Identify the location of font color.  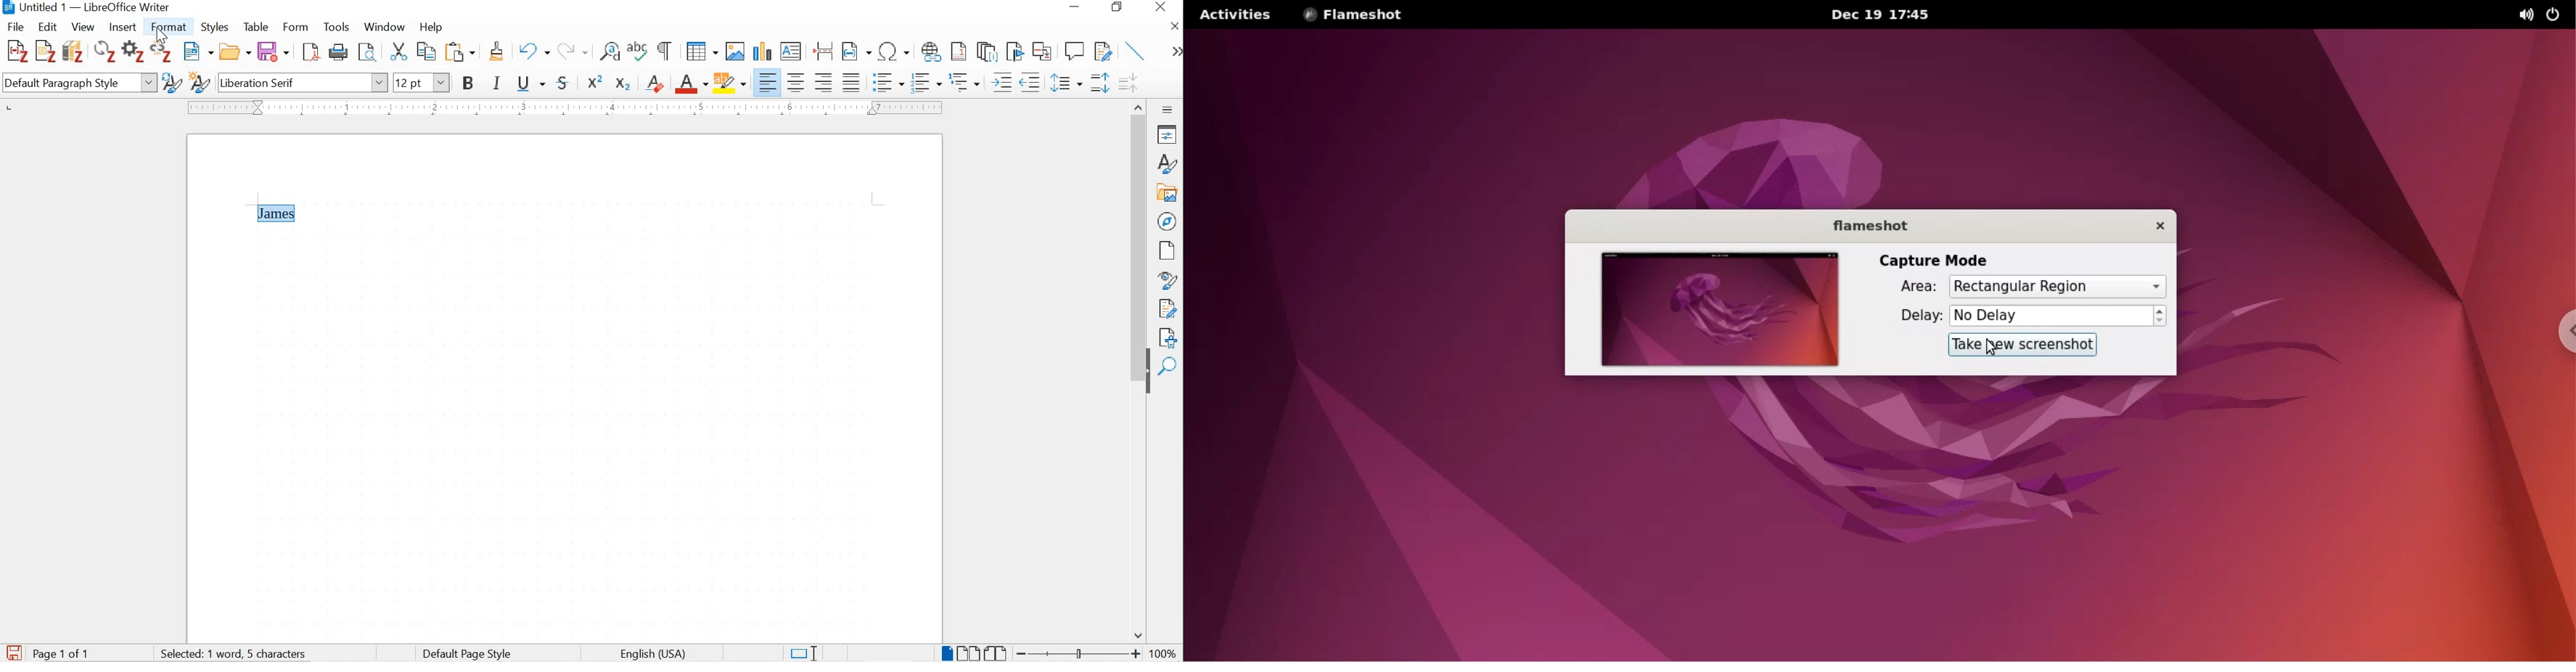
(692, 84).